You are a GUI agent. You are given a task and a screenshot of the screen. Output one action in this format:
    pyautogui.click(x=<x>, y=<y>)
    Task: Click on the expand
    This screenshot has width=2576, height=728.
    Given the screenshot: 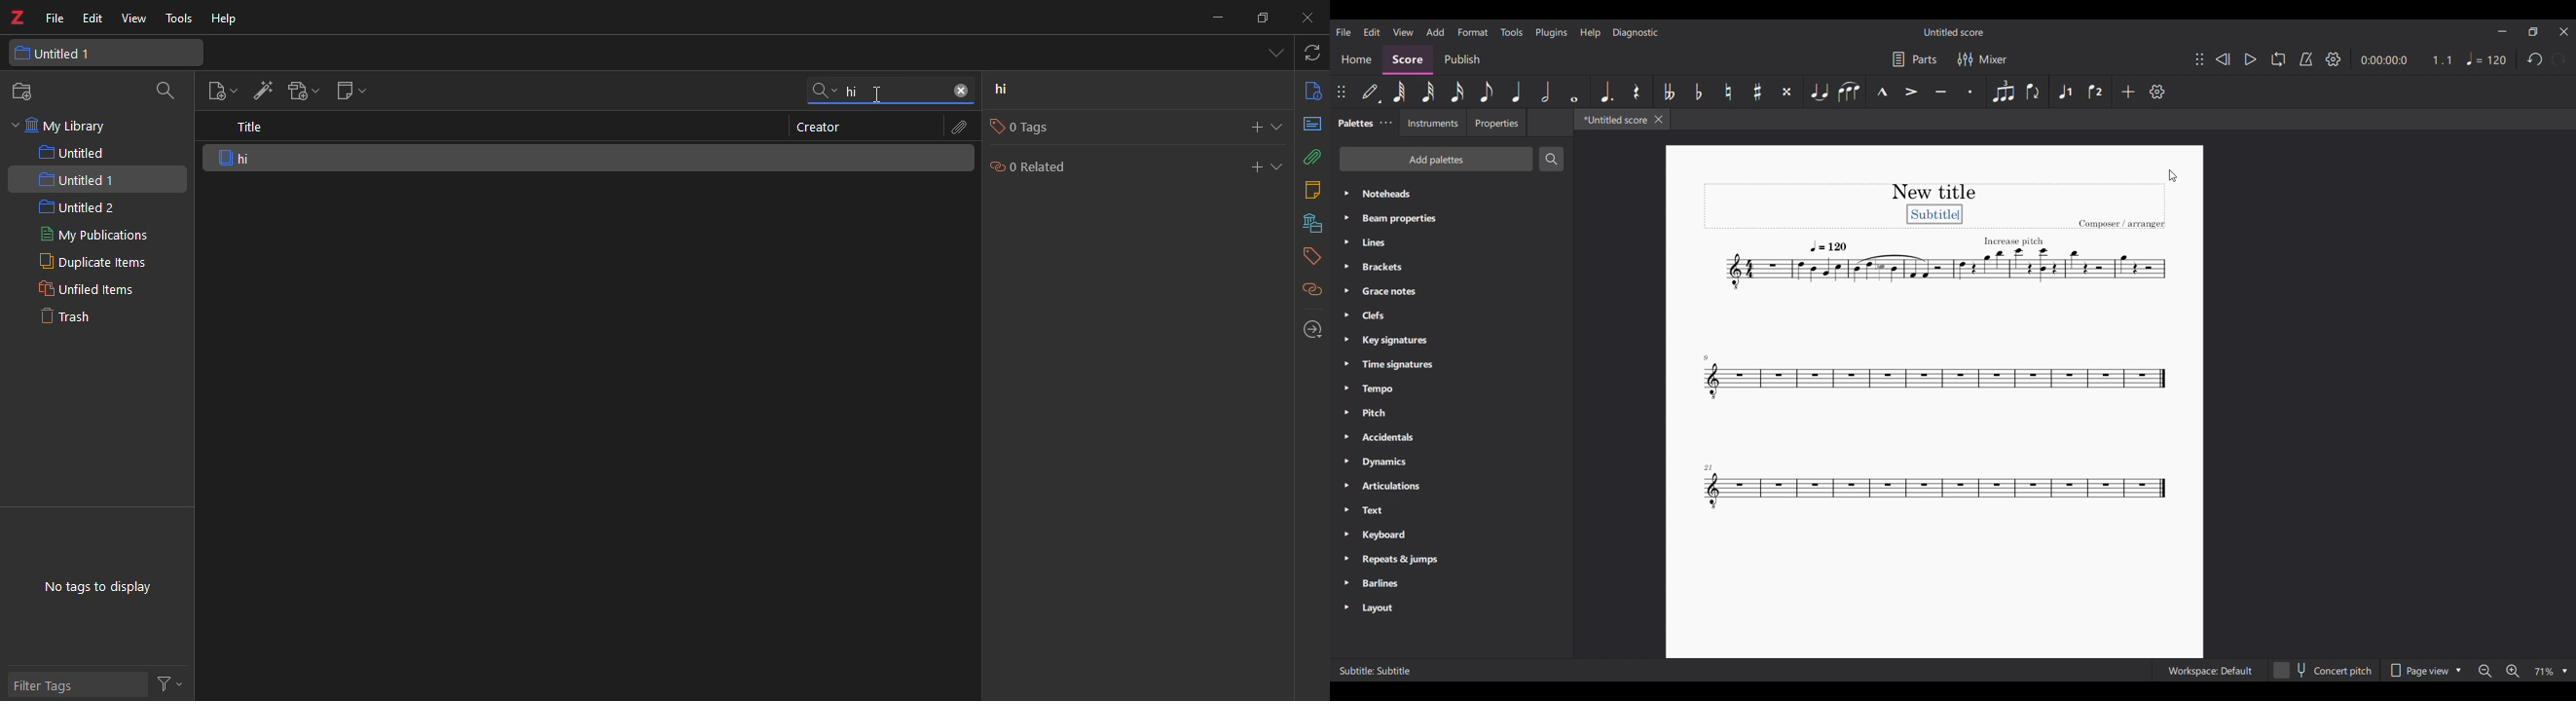 What is the action you would take?
    pyautogui.click(x=1280, y=127)
    